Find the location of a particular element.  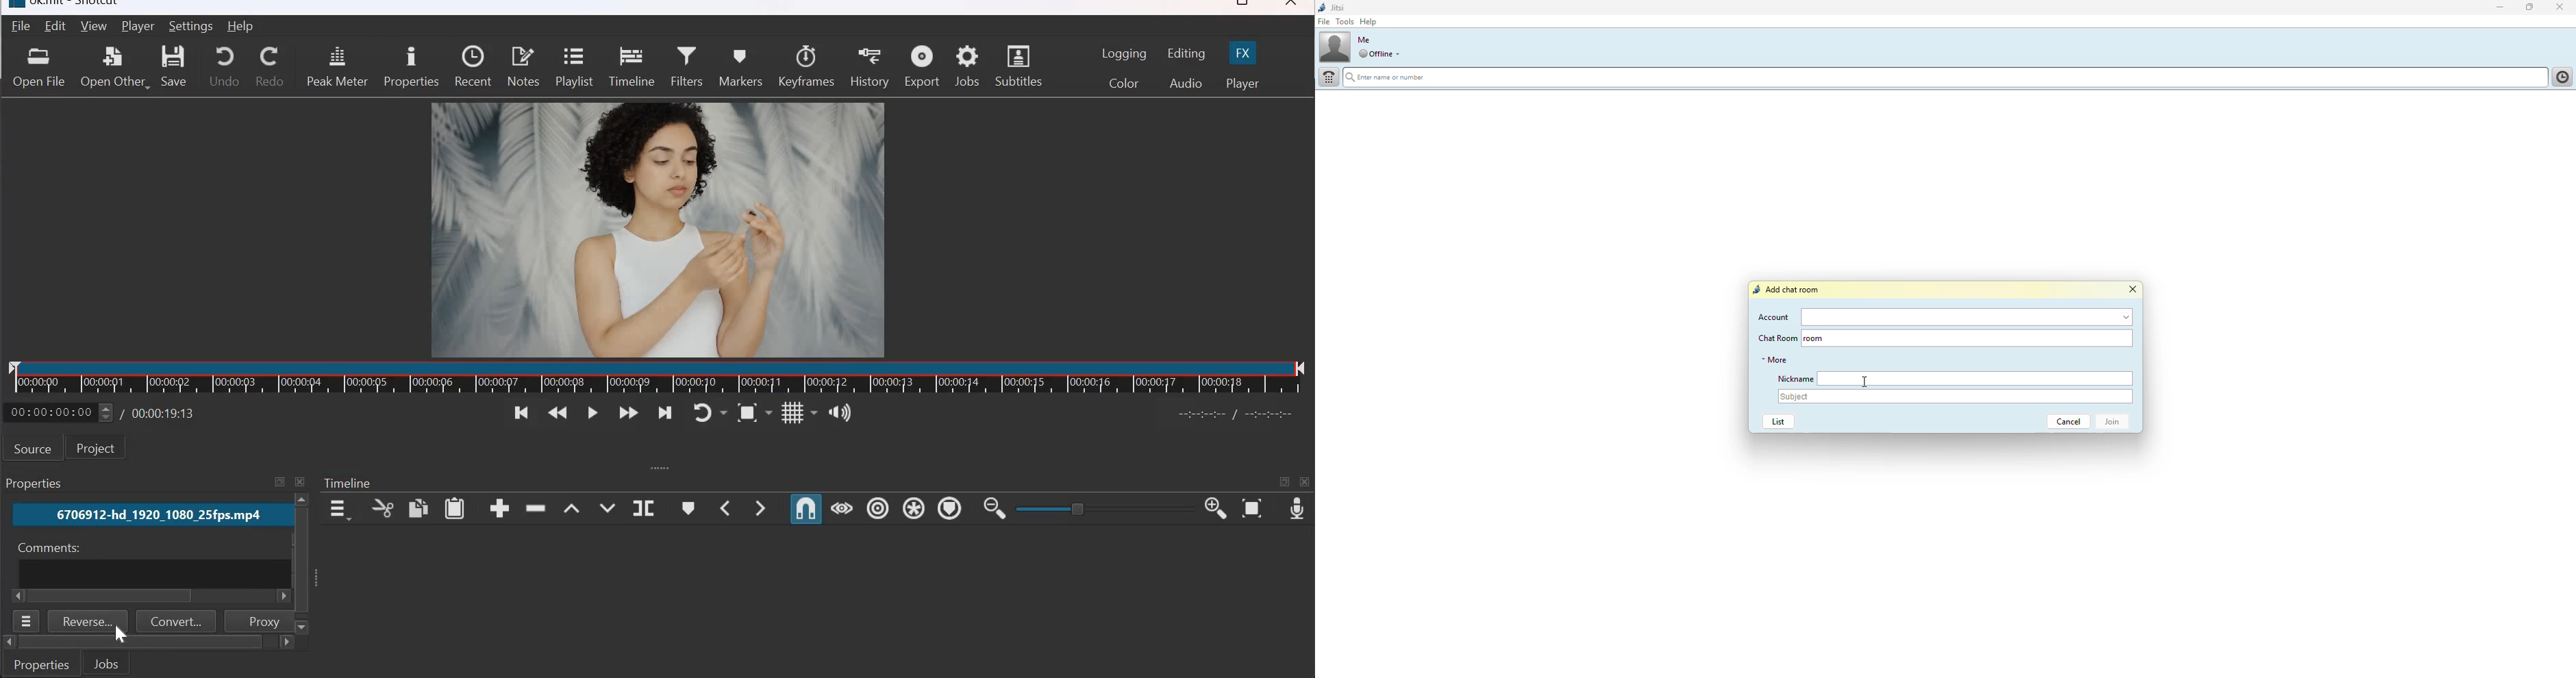

Undo is located at coordinates (225, 65).